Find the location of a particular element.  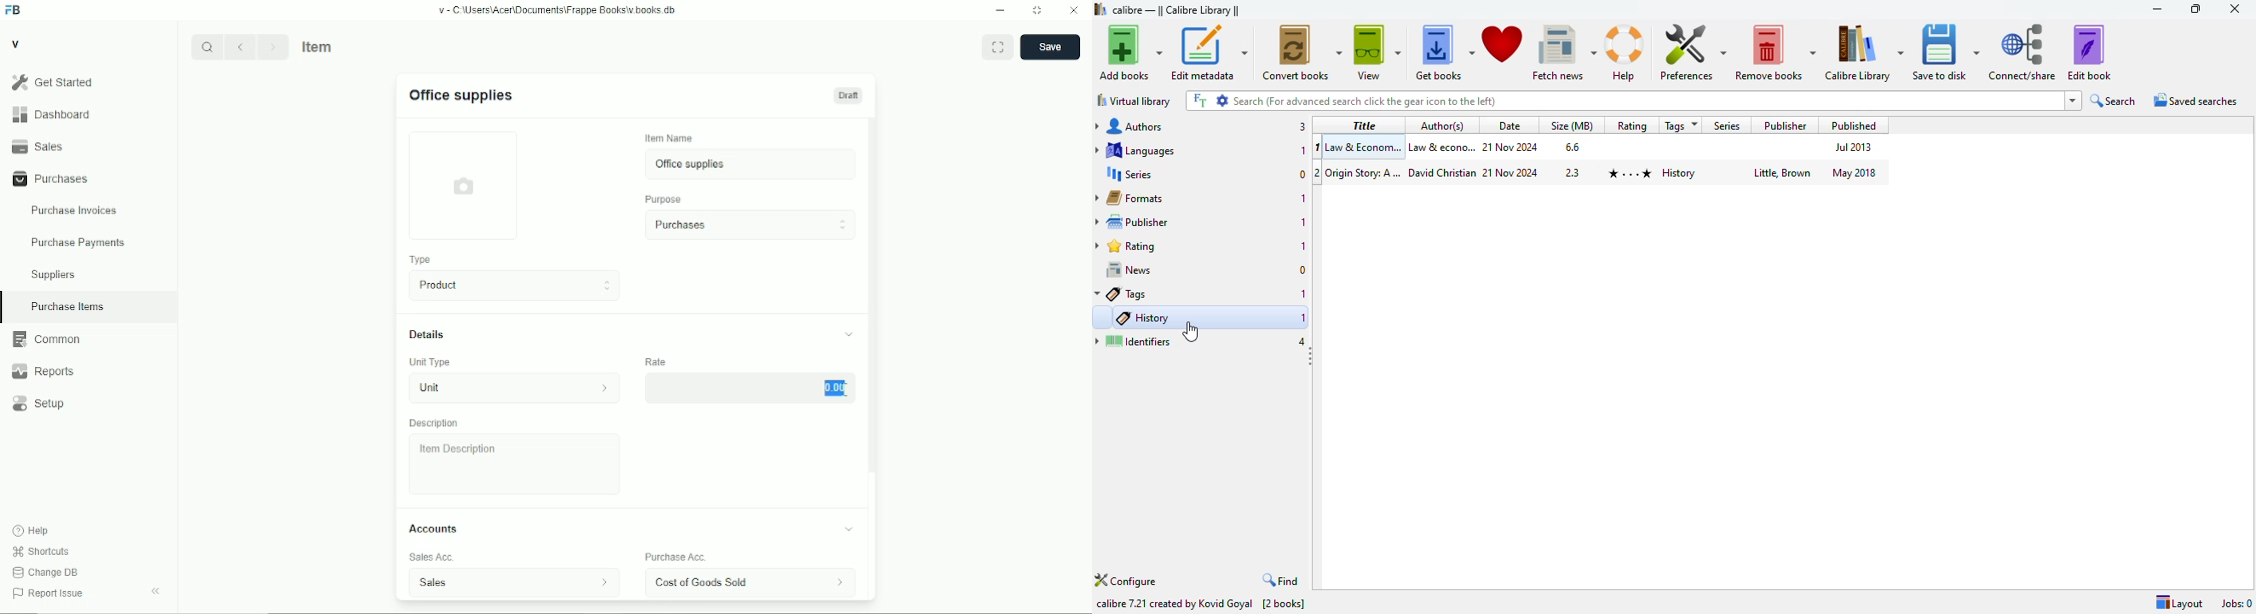

jobs: 0 is located at coordinates (2238, 604).